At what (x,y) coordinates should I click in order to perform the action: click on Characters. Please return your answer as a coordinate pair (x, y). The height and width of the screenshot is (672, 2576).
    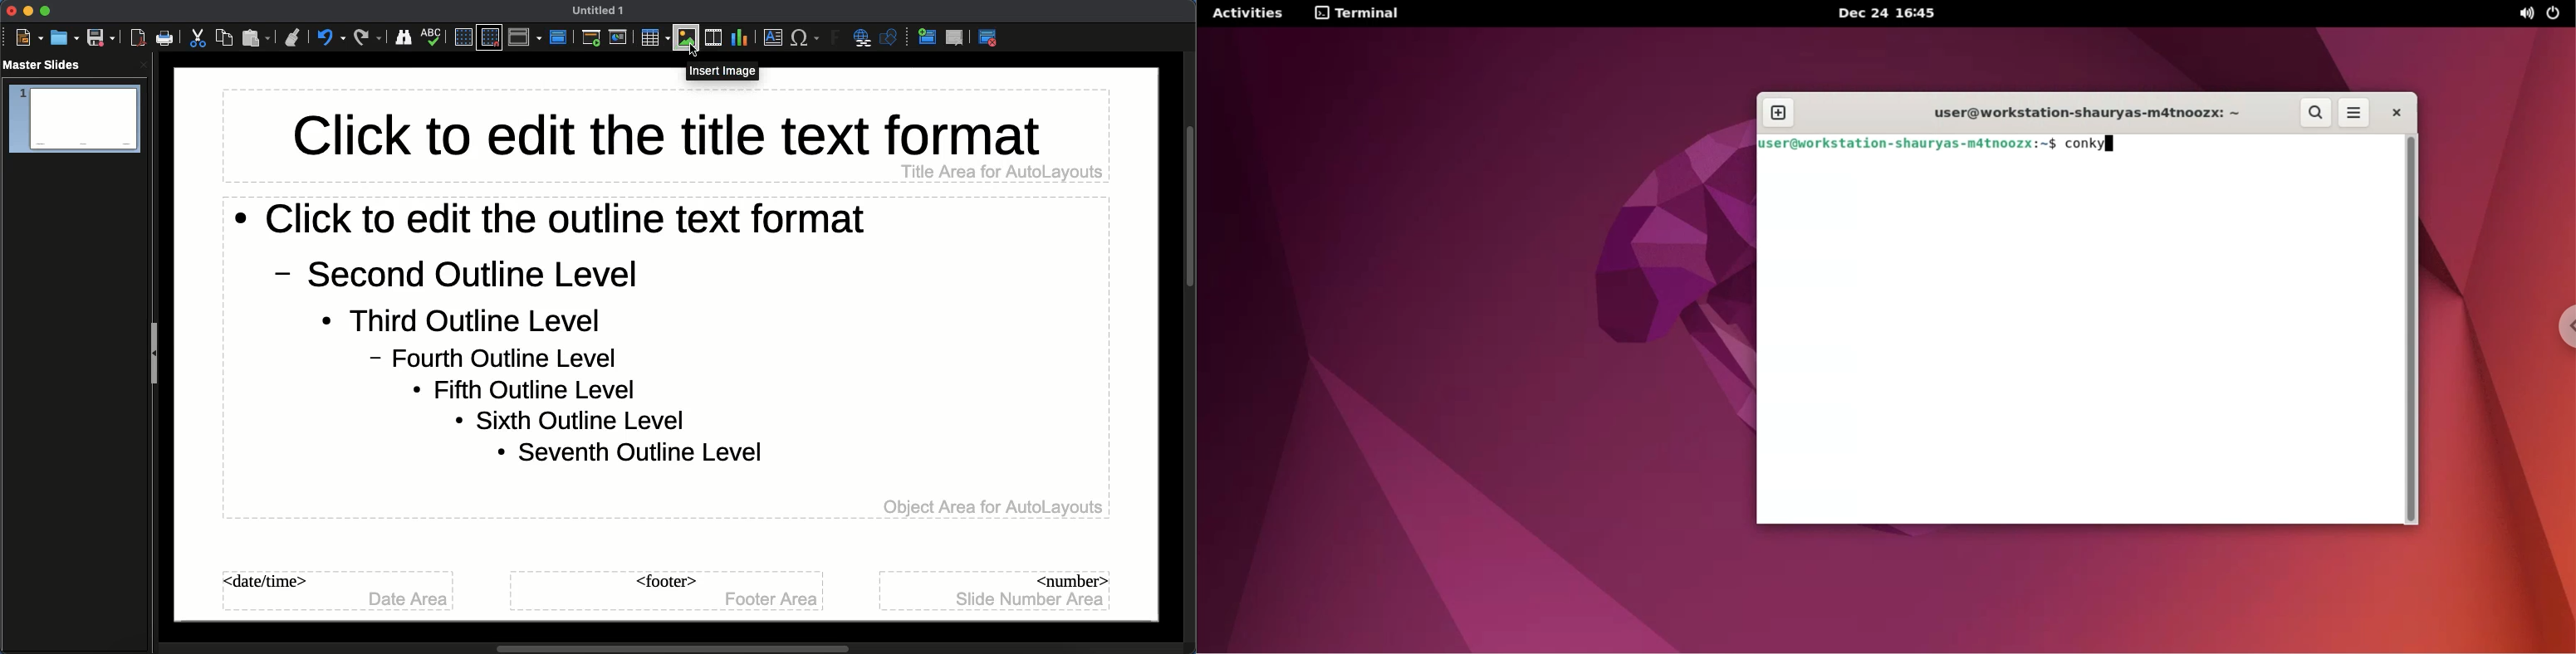
    Looking at the image, I should click on (806, 39).